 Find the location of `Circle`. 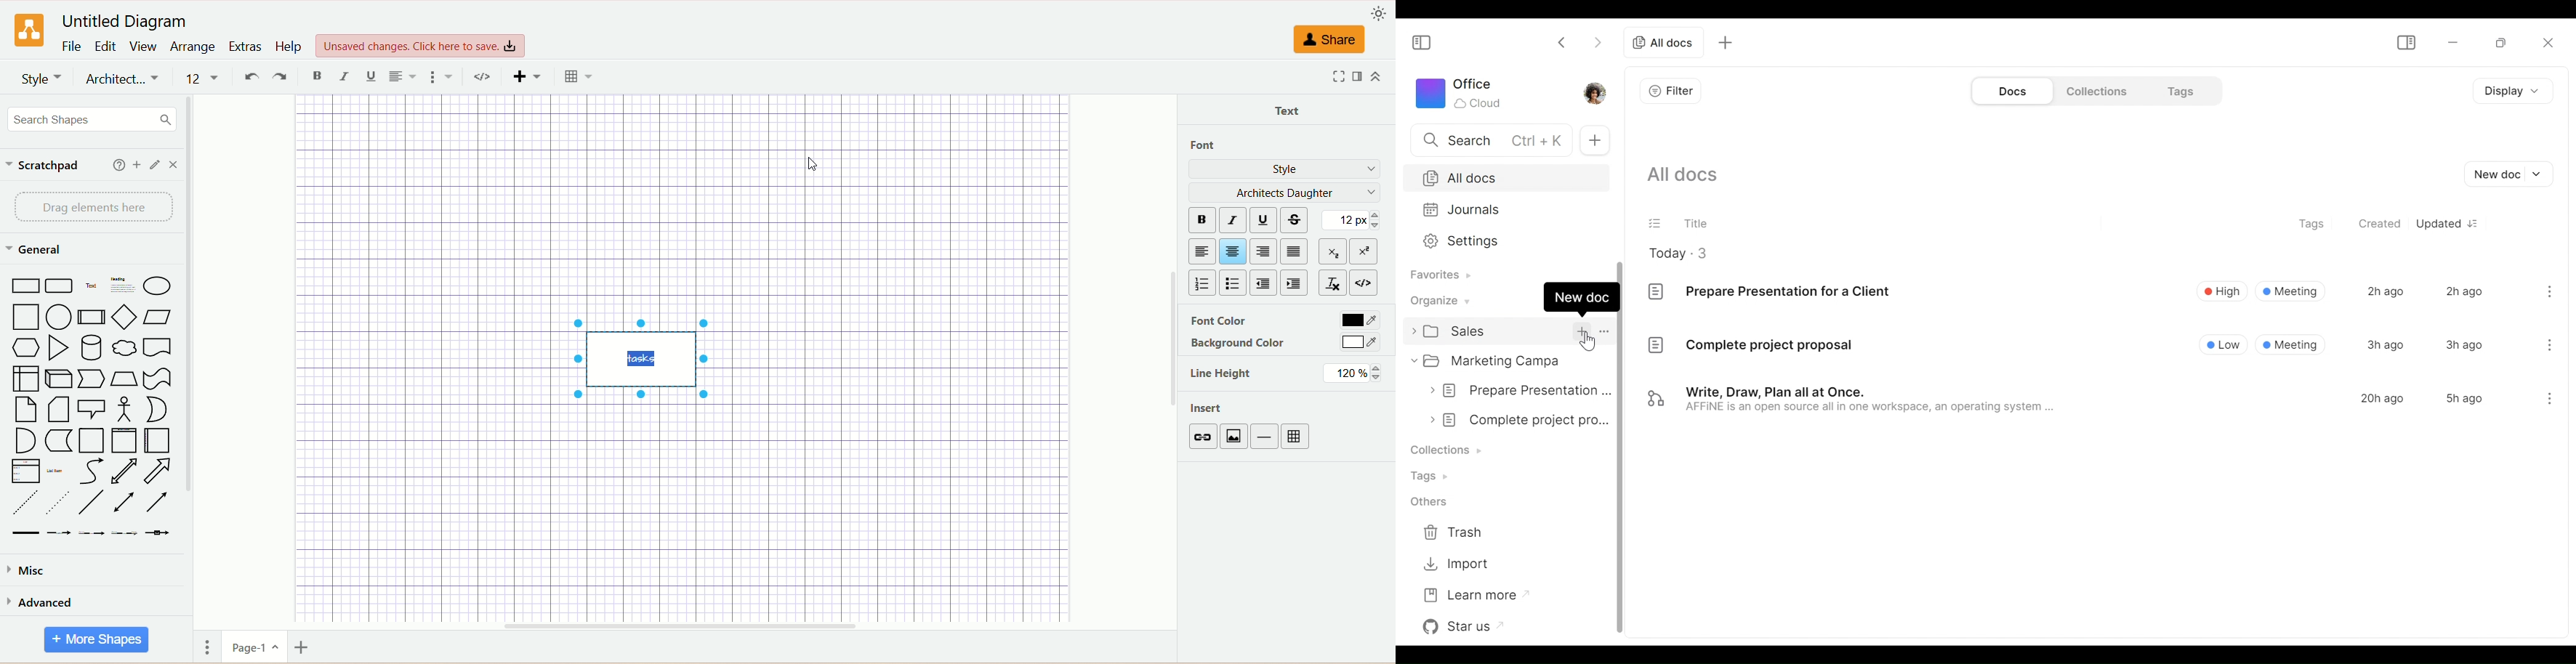

Circle is located at coordinates (60, 317).